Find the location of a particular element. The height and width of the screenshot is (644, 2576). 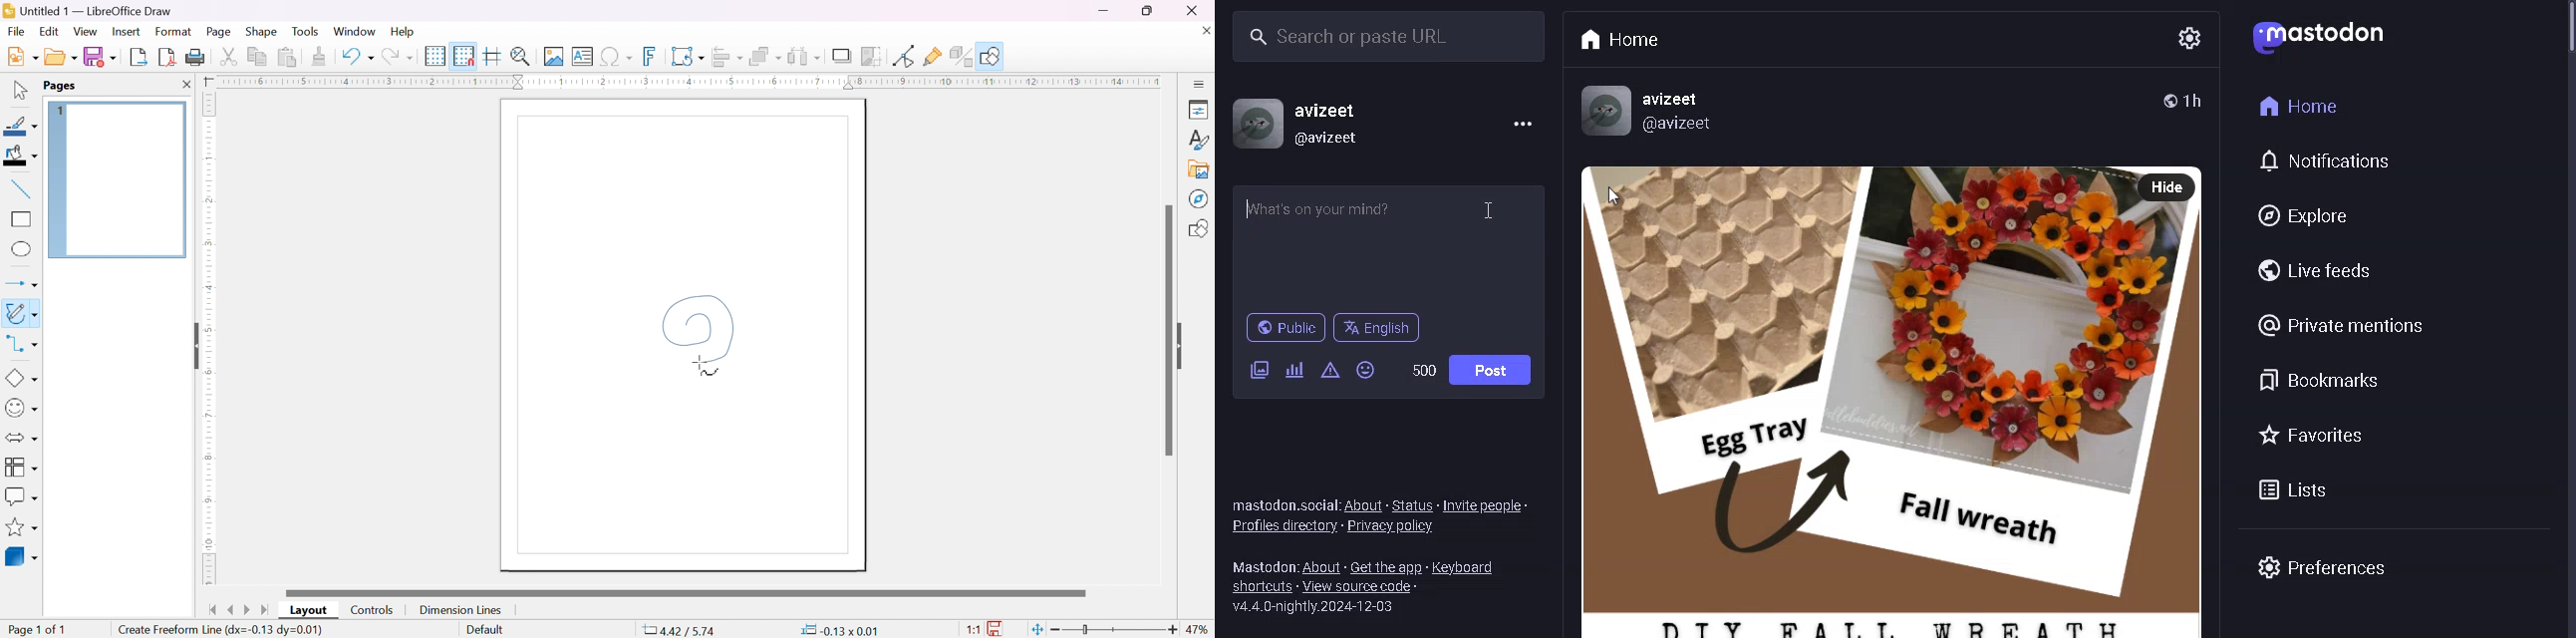

clone formatting is located at coordinates (321, 56).